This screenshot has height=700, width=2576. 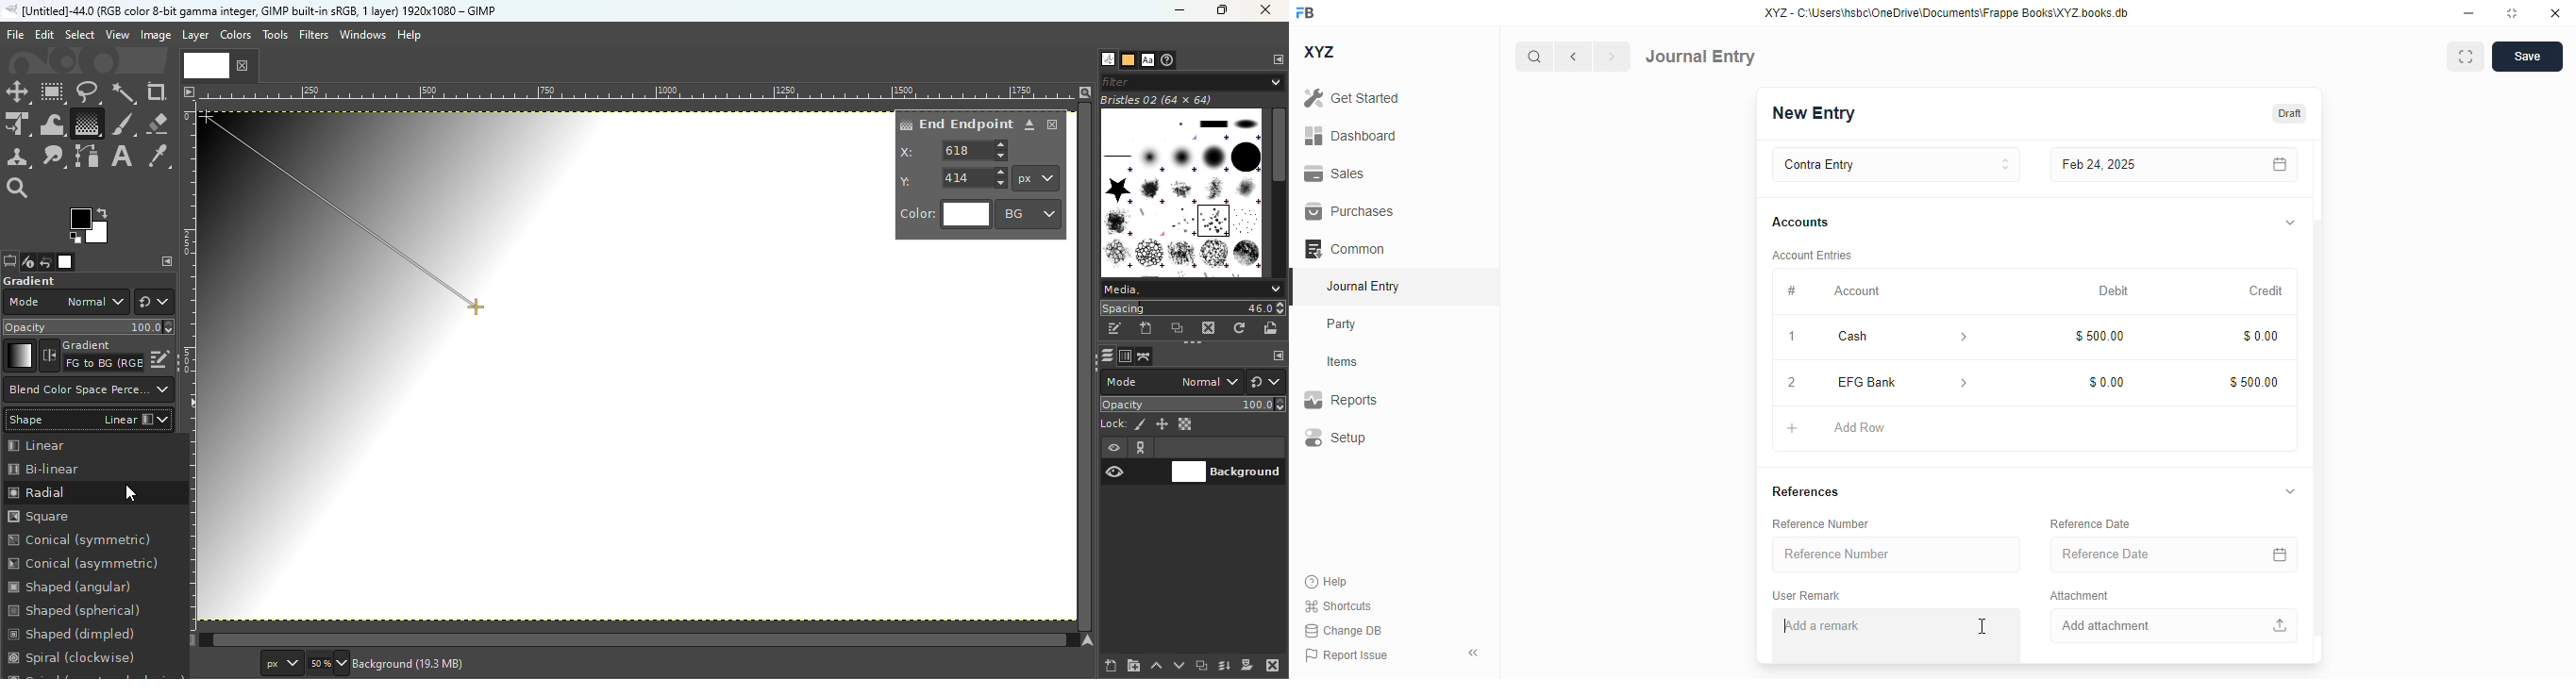 I want to click on toggle expand/collapse, so click(x=2290, y=224).